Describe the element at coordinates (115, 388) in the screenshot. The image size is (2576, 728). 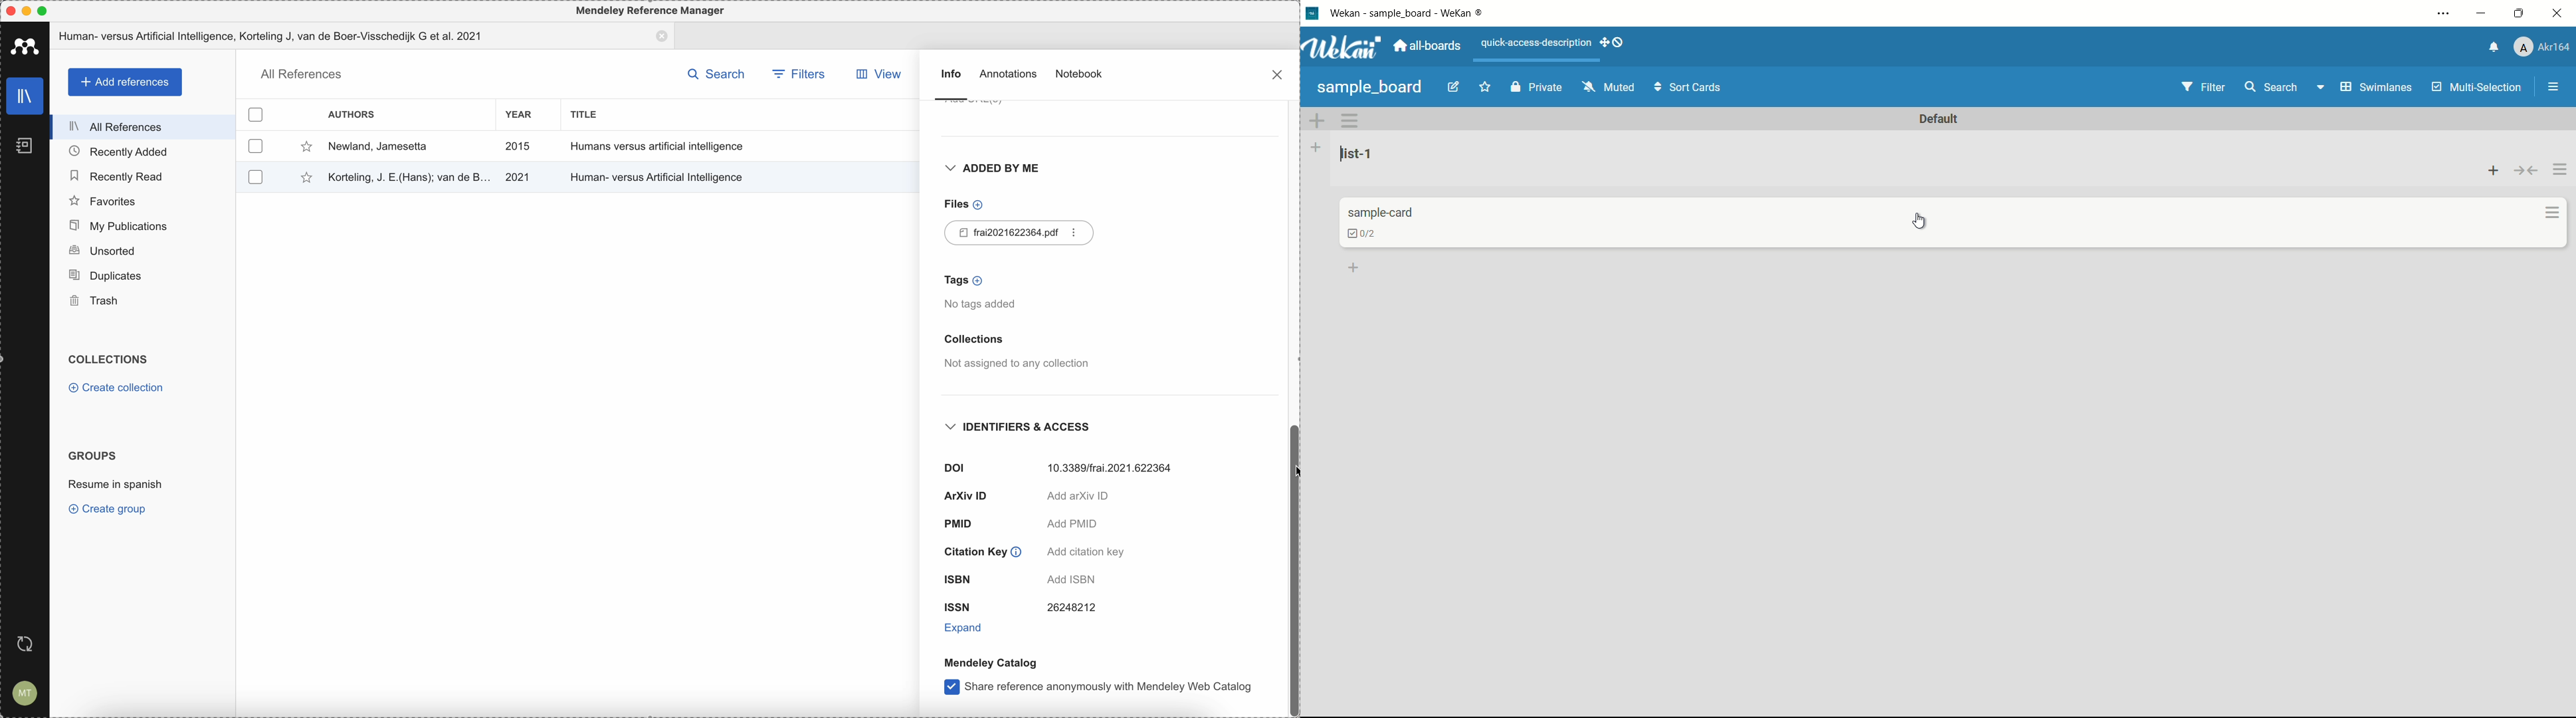
I see `create collection` at that location.